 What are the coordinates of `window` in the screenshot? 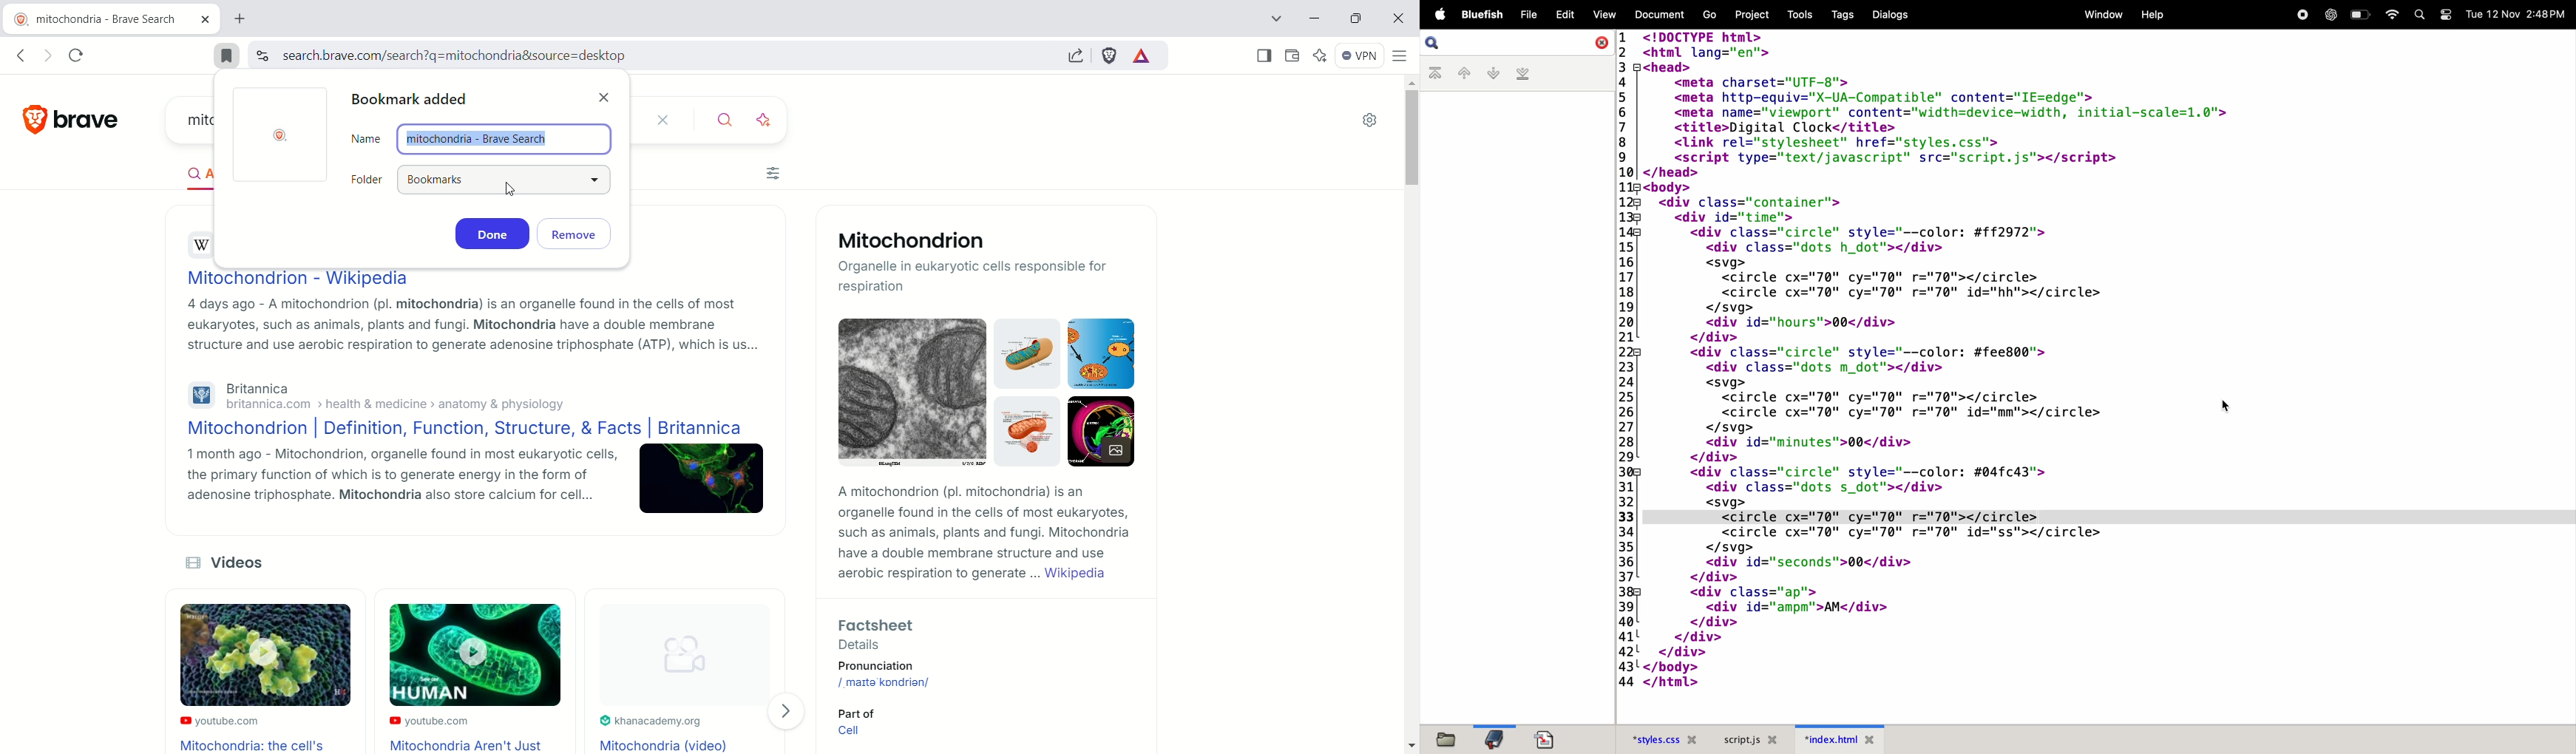 It's located at (2100, 15).